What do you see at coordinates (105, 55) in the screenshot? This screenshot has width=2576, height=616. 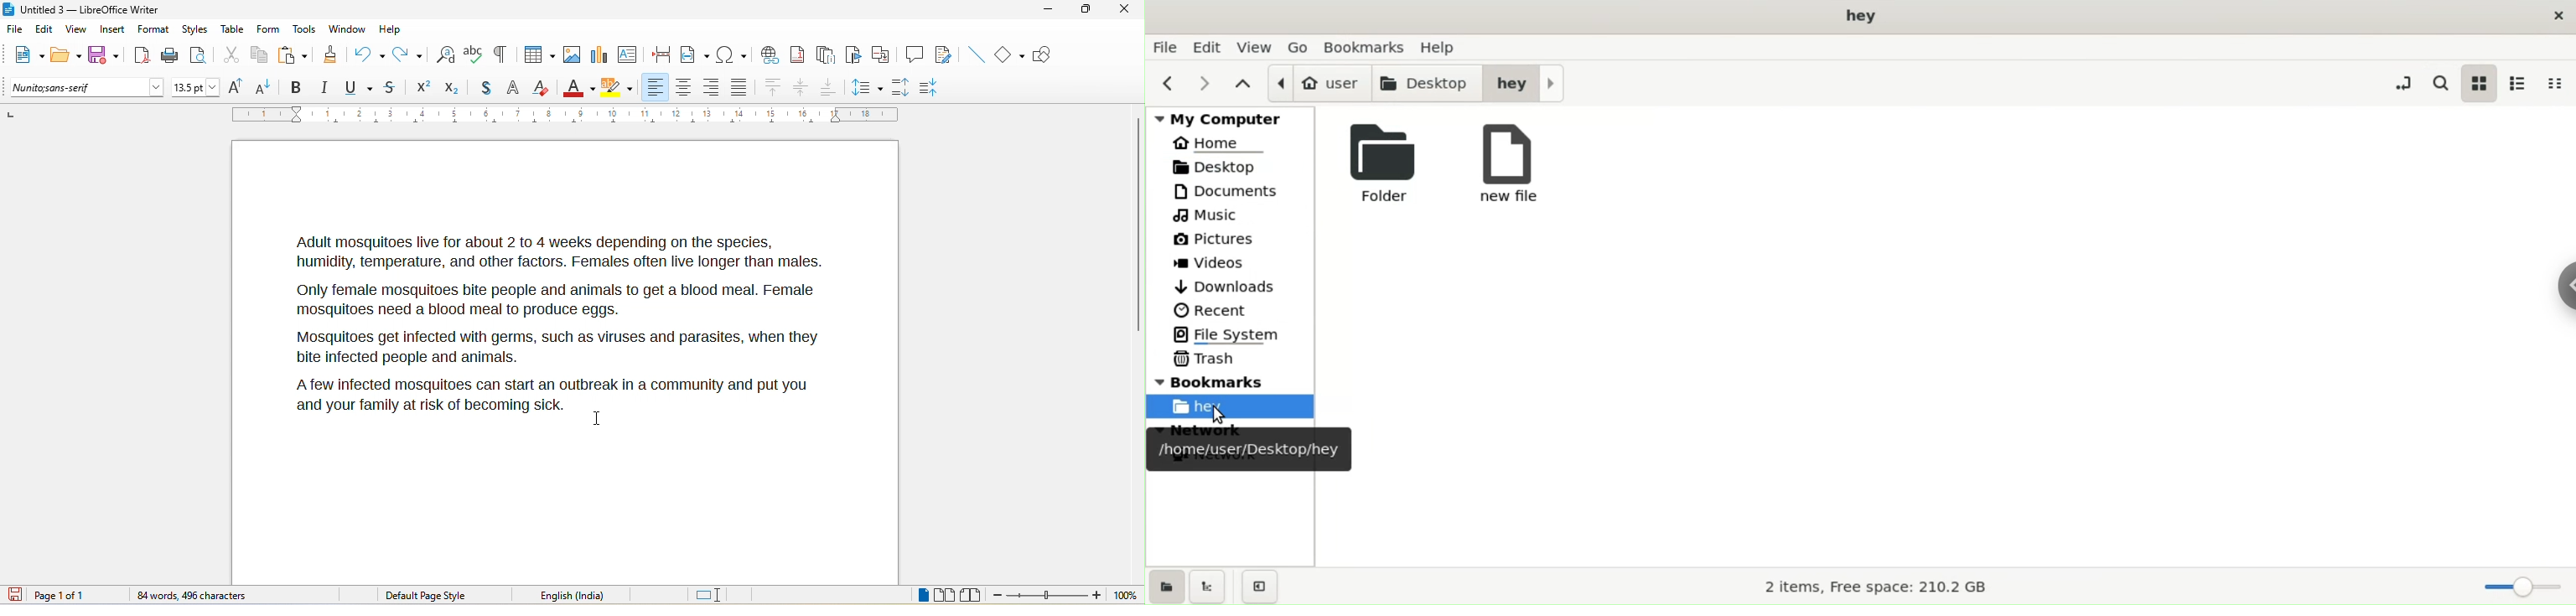 I see `save` at bounding box center [105, 55].